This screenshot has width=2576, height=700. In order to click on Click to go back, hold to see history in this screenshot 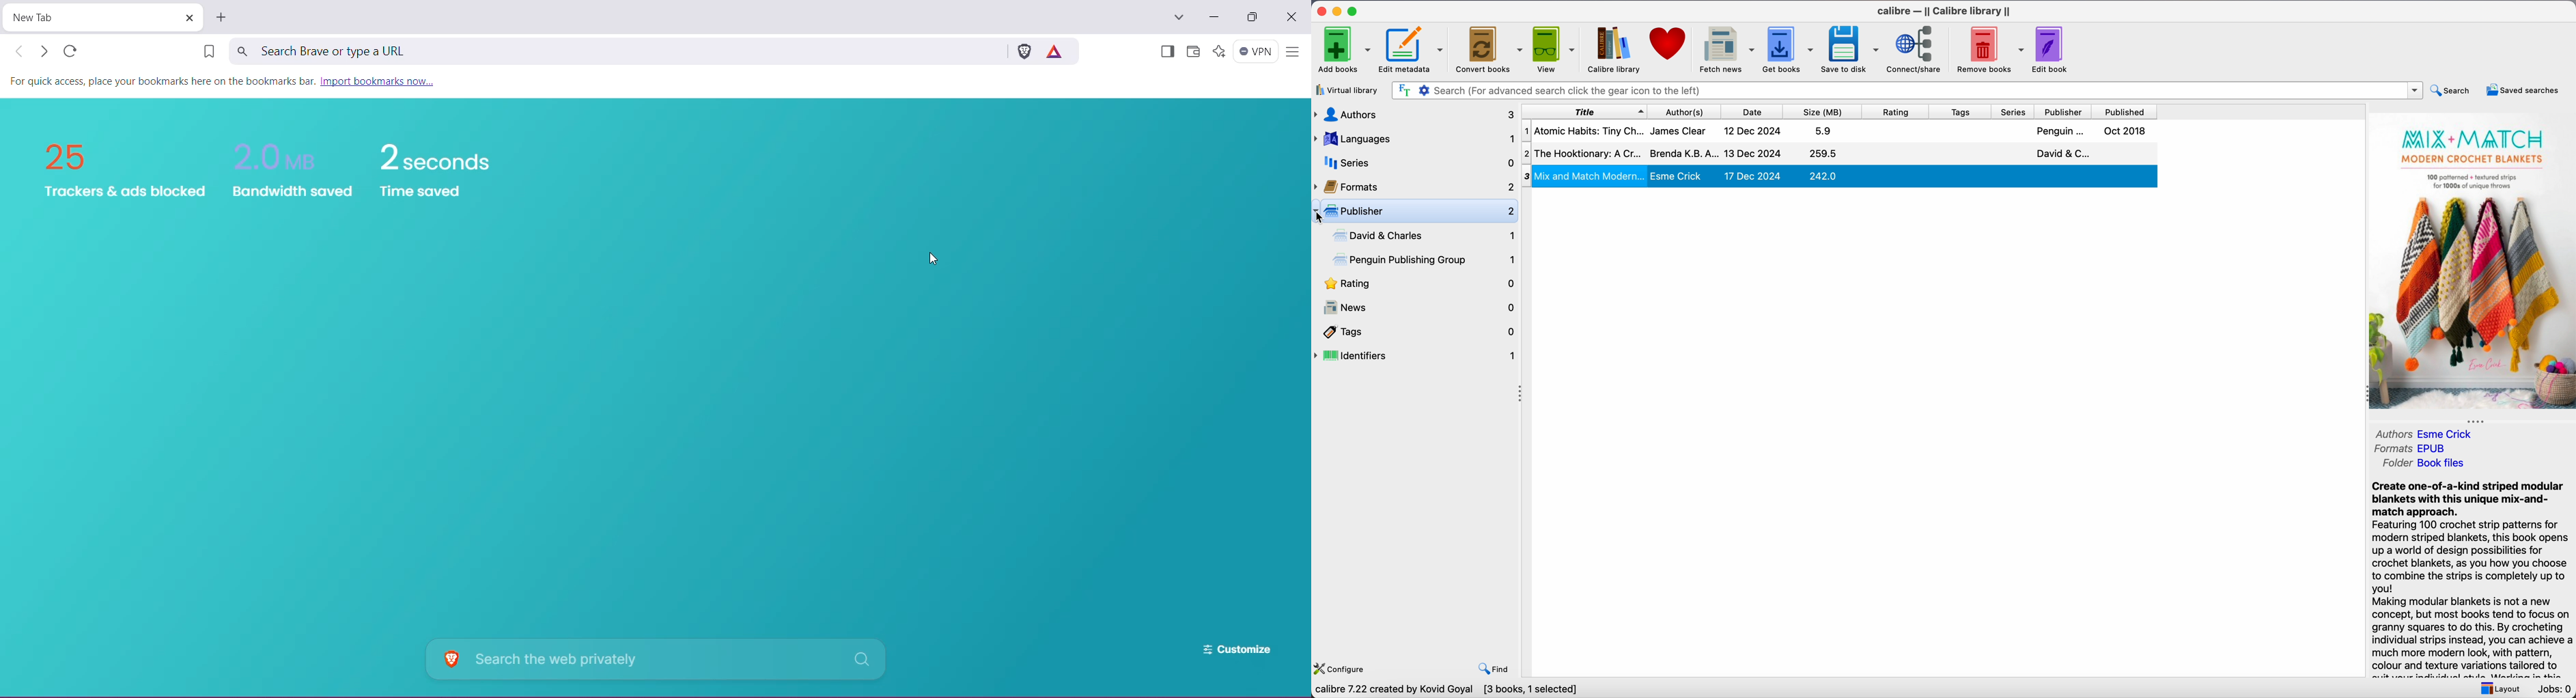, I will do `click(20, 51)`.